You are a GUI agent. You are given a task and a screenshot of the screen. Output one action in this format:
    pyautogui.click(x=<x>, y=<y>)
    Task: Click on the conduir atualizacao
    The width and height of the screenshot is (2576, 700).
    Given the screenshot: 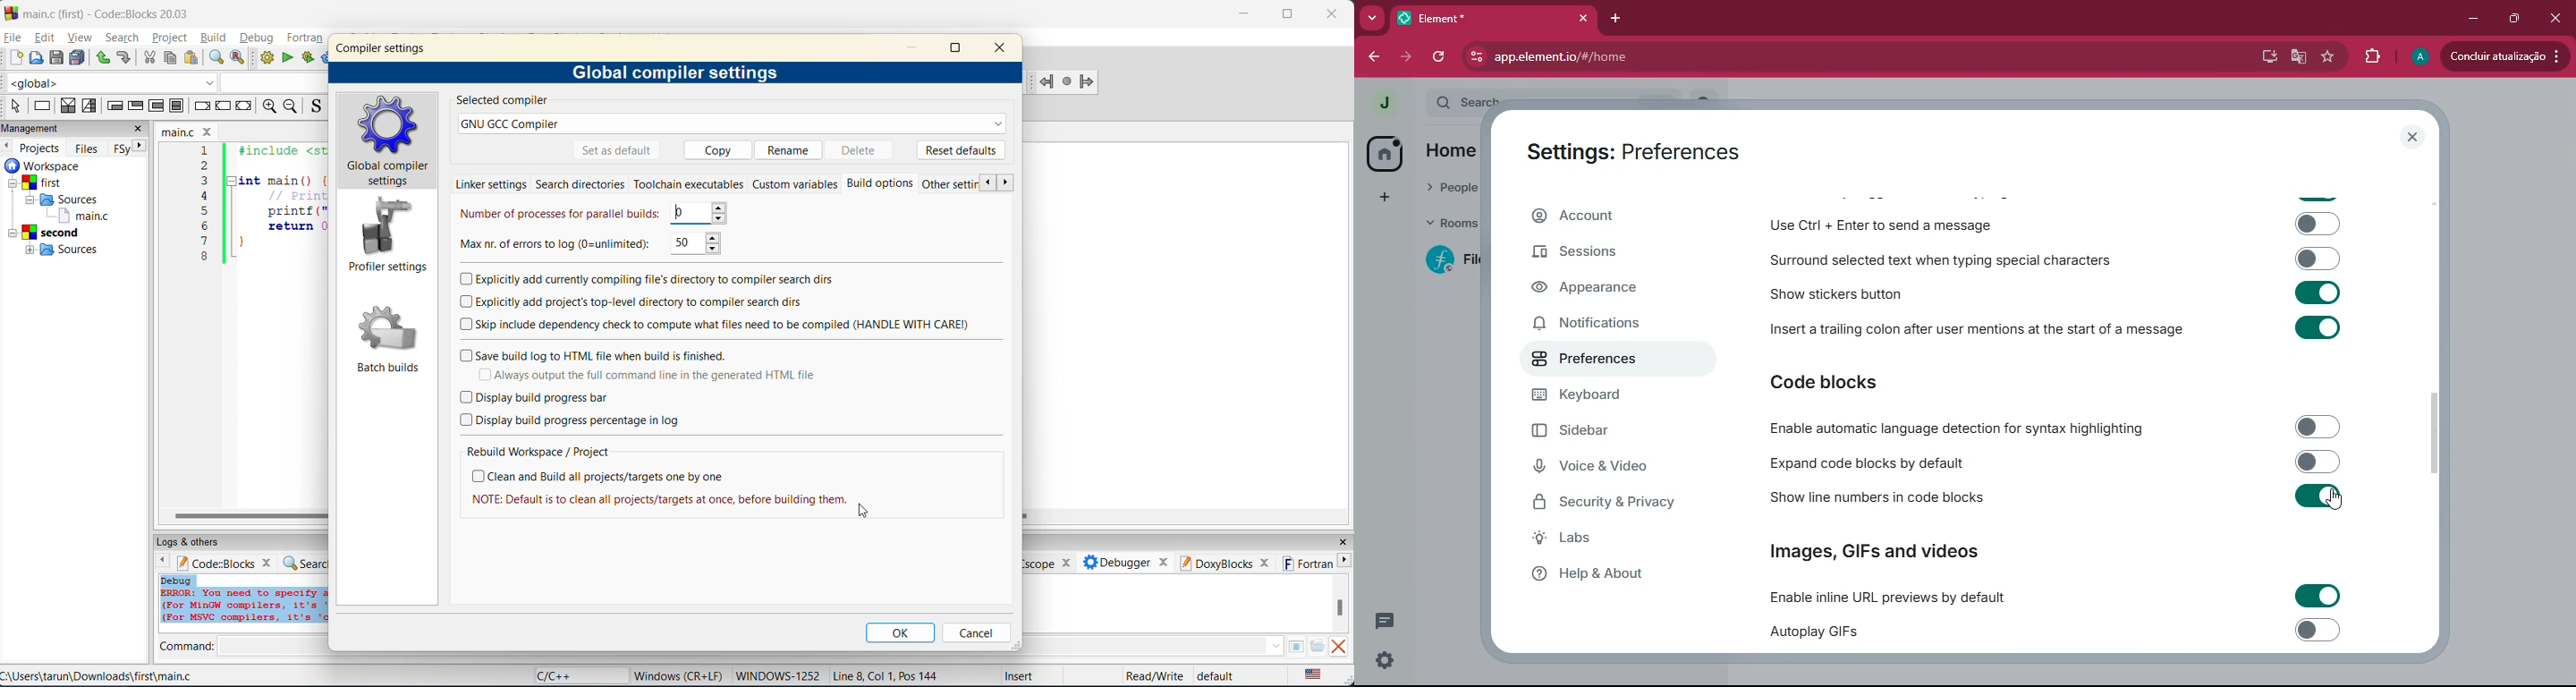 What is the action you would take?
    pyautogui.click(x=2505, y=55)
    